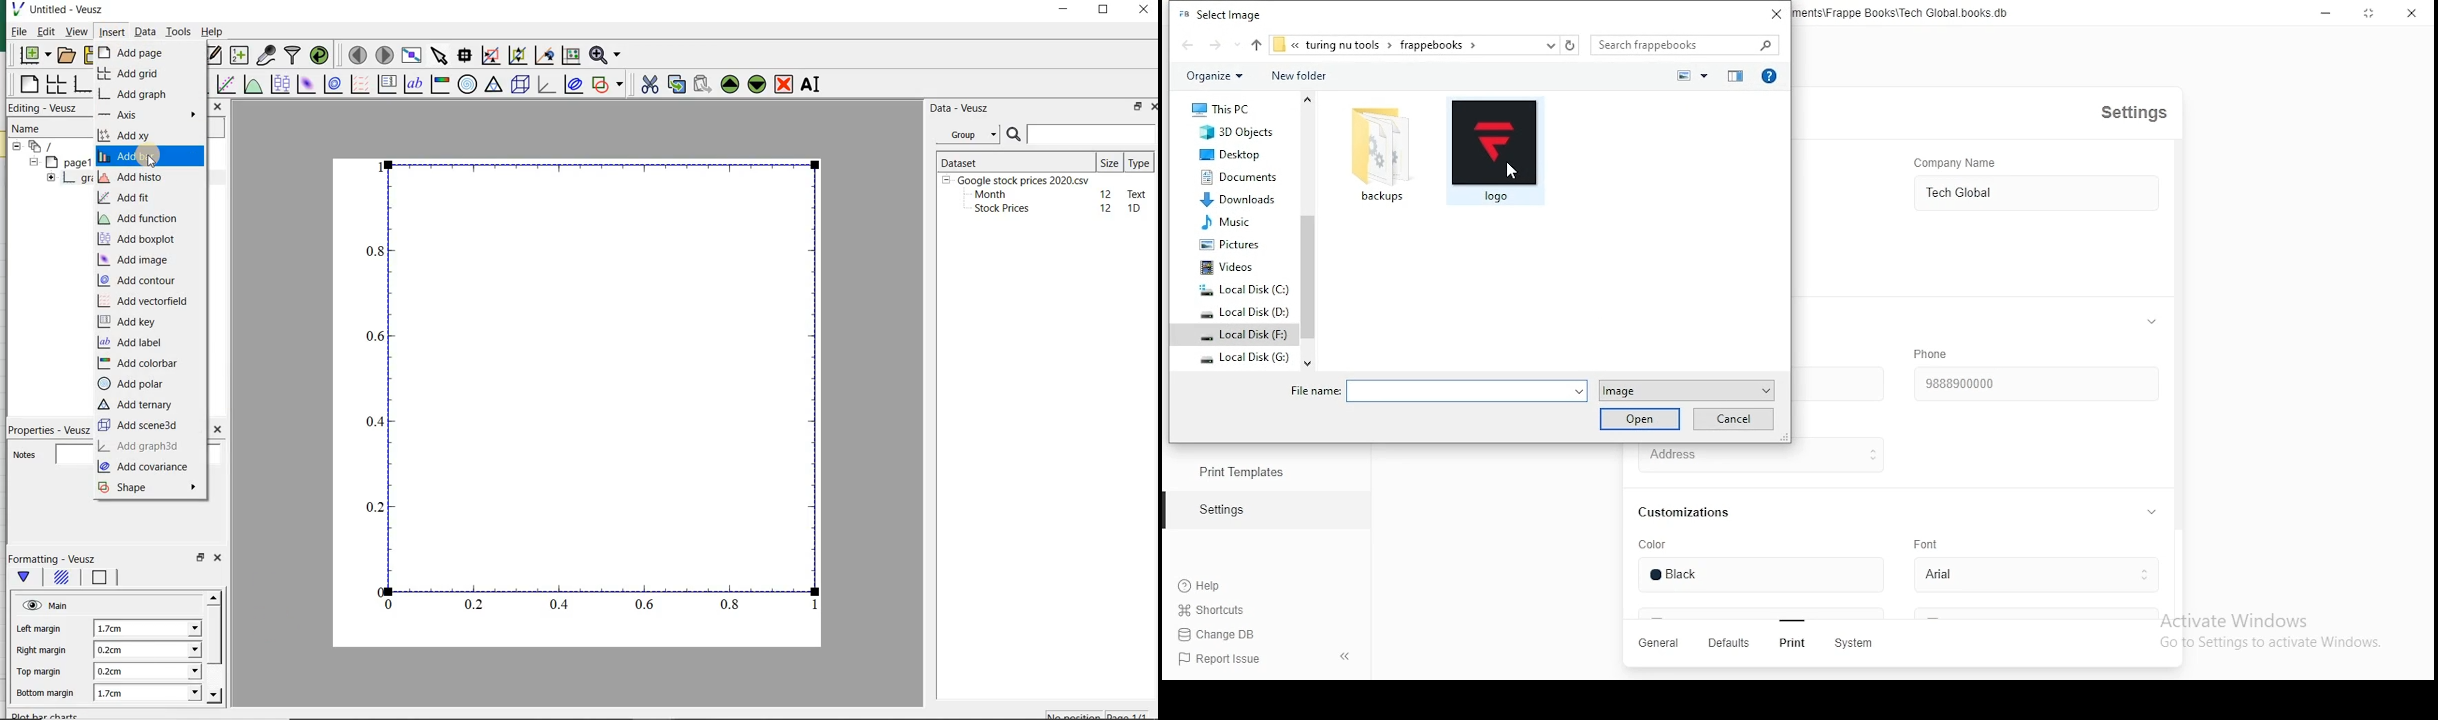 This screenshot has width=2464, height=728. Describe the element at coordinates (1135, 193) in the screenshot. I see `text` at that location.